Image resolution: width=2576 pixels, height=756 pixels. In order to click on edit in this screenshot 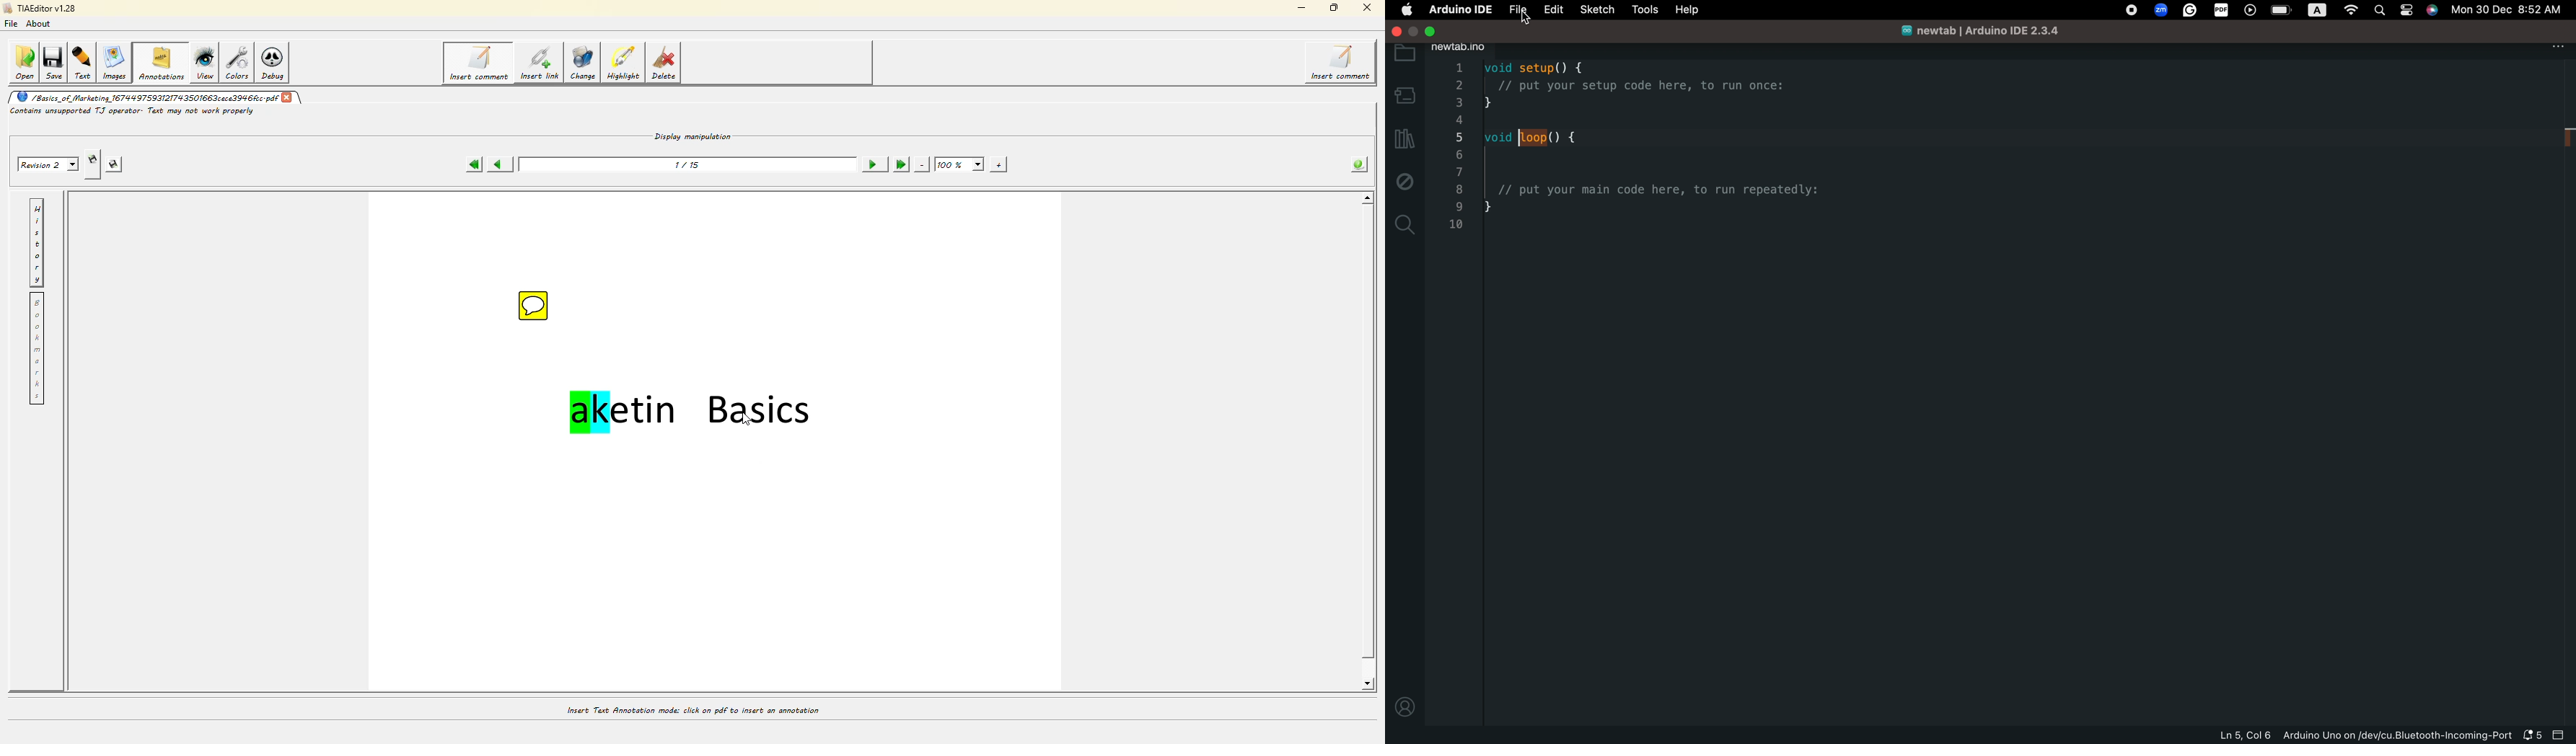, I will do `click(1550, 10)`.